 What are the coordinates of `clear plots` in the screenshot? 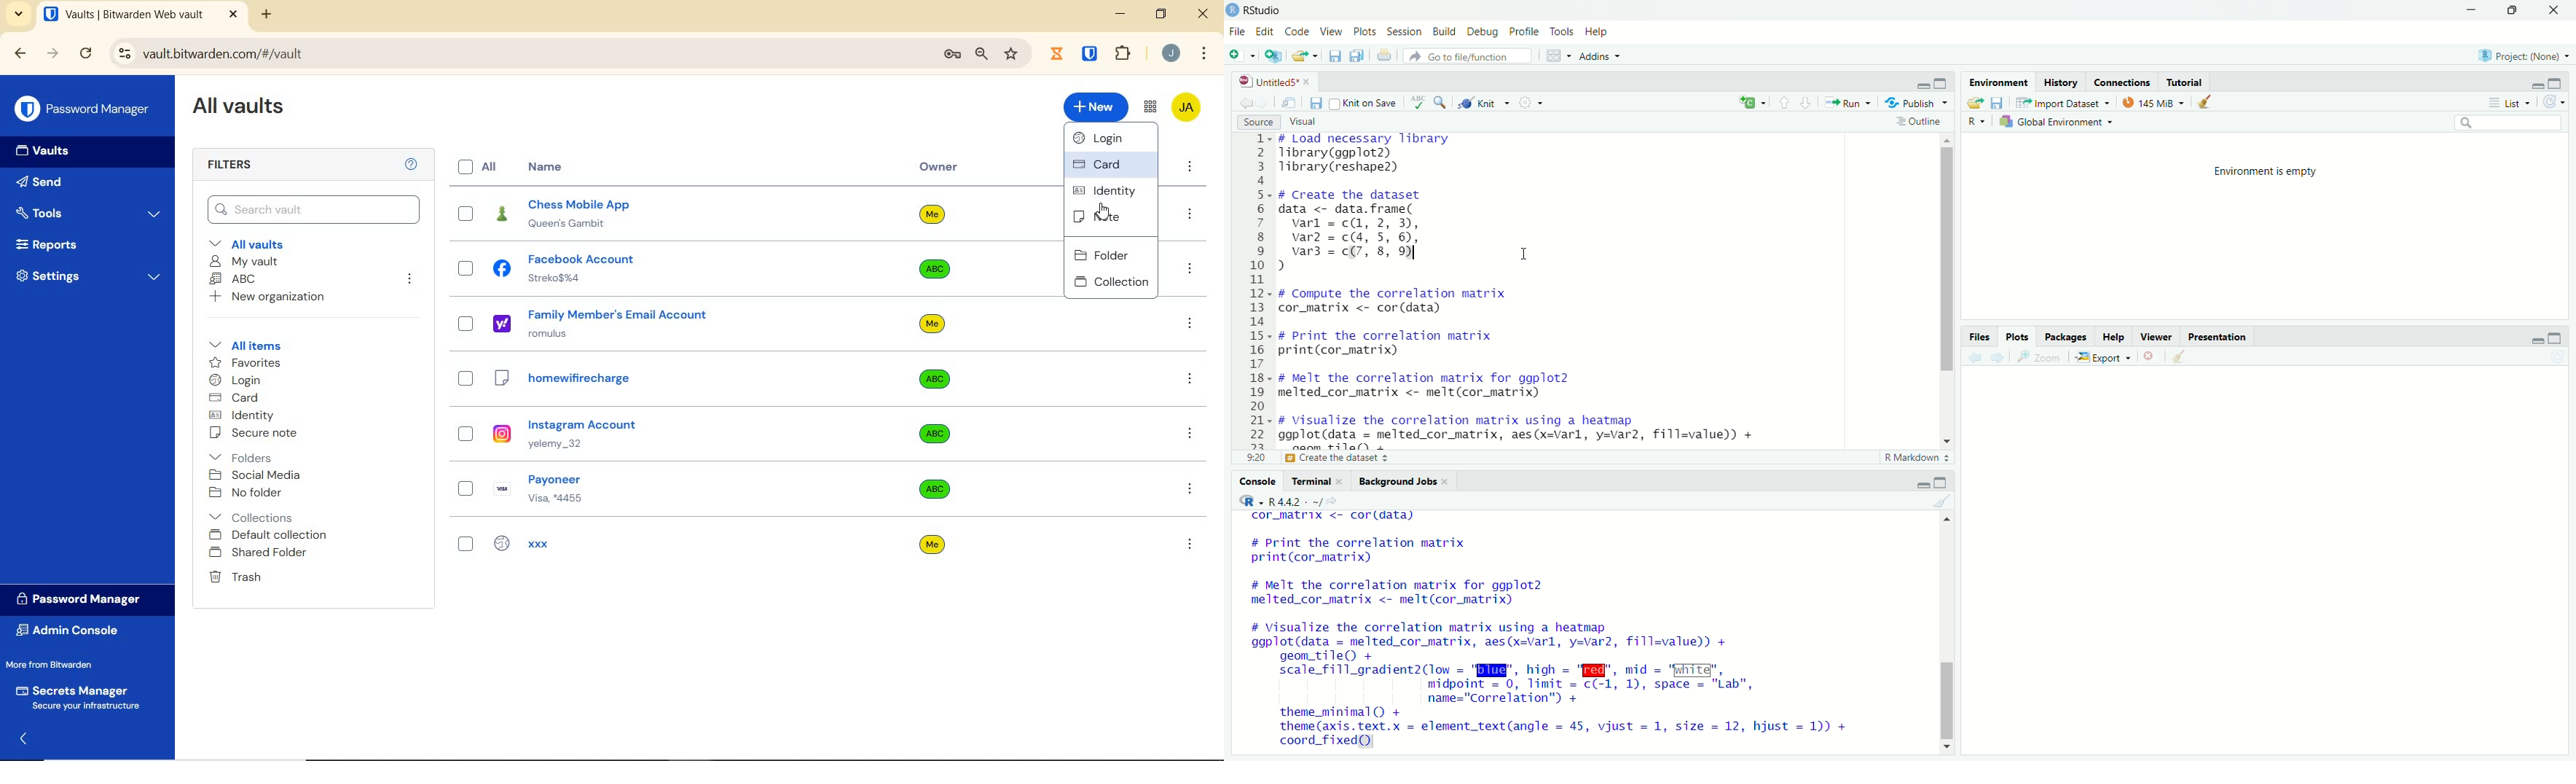 It's located at (2181, 356).